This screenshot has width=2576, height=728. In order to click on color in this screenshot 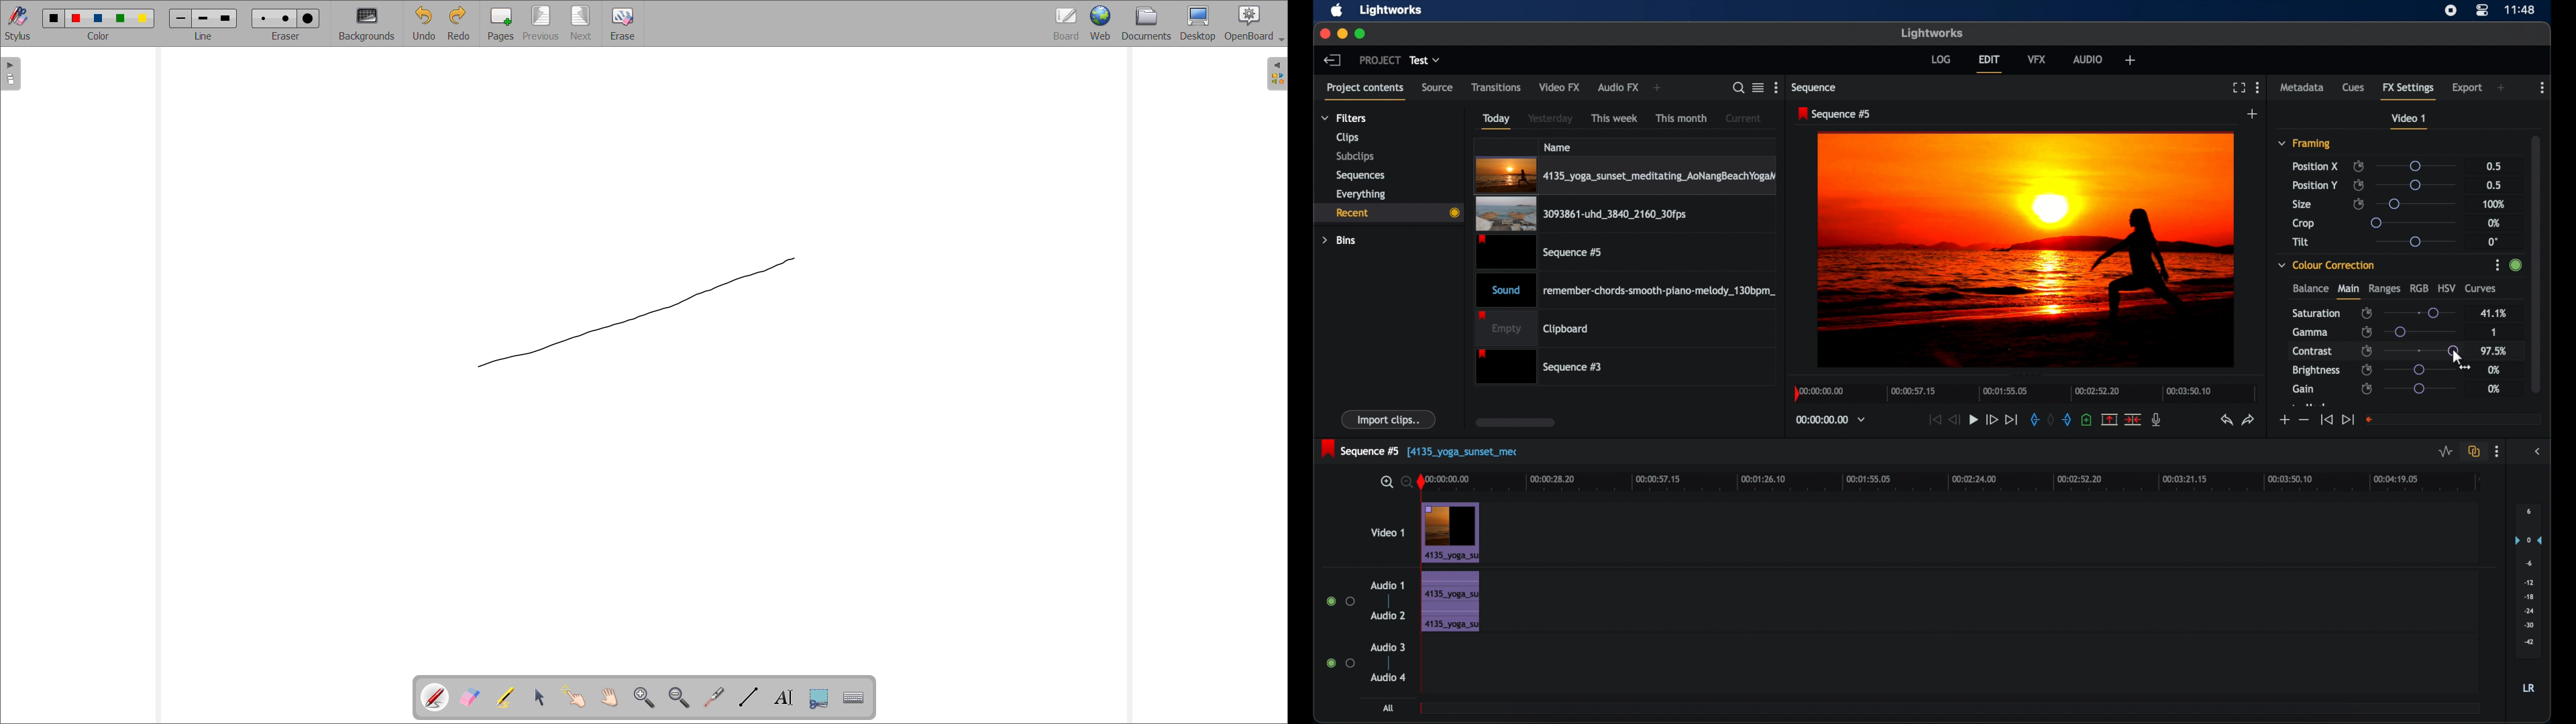, I will do `click(122, 19)`.